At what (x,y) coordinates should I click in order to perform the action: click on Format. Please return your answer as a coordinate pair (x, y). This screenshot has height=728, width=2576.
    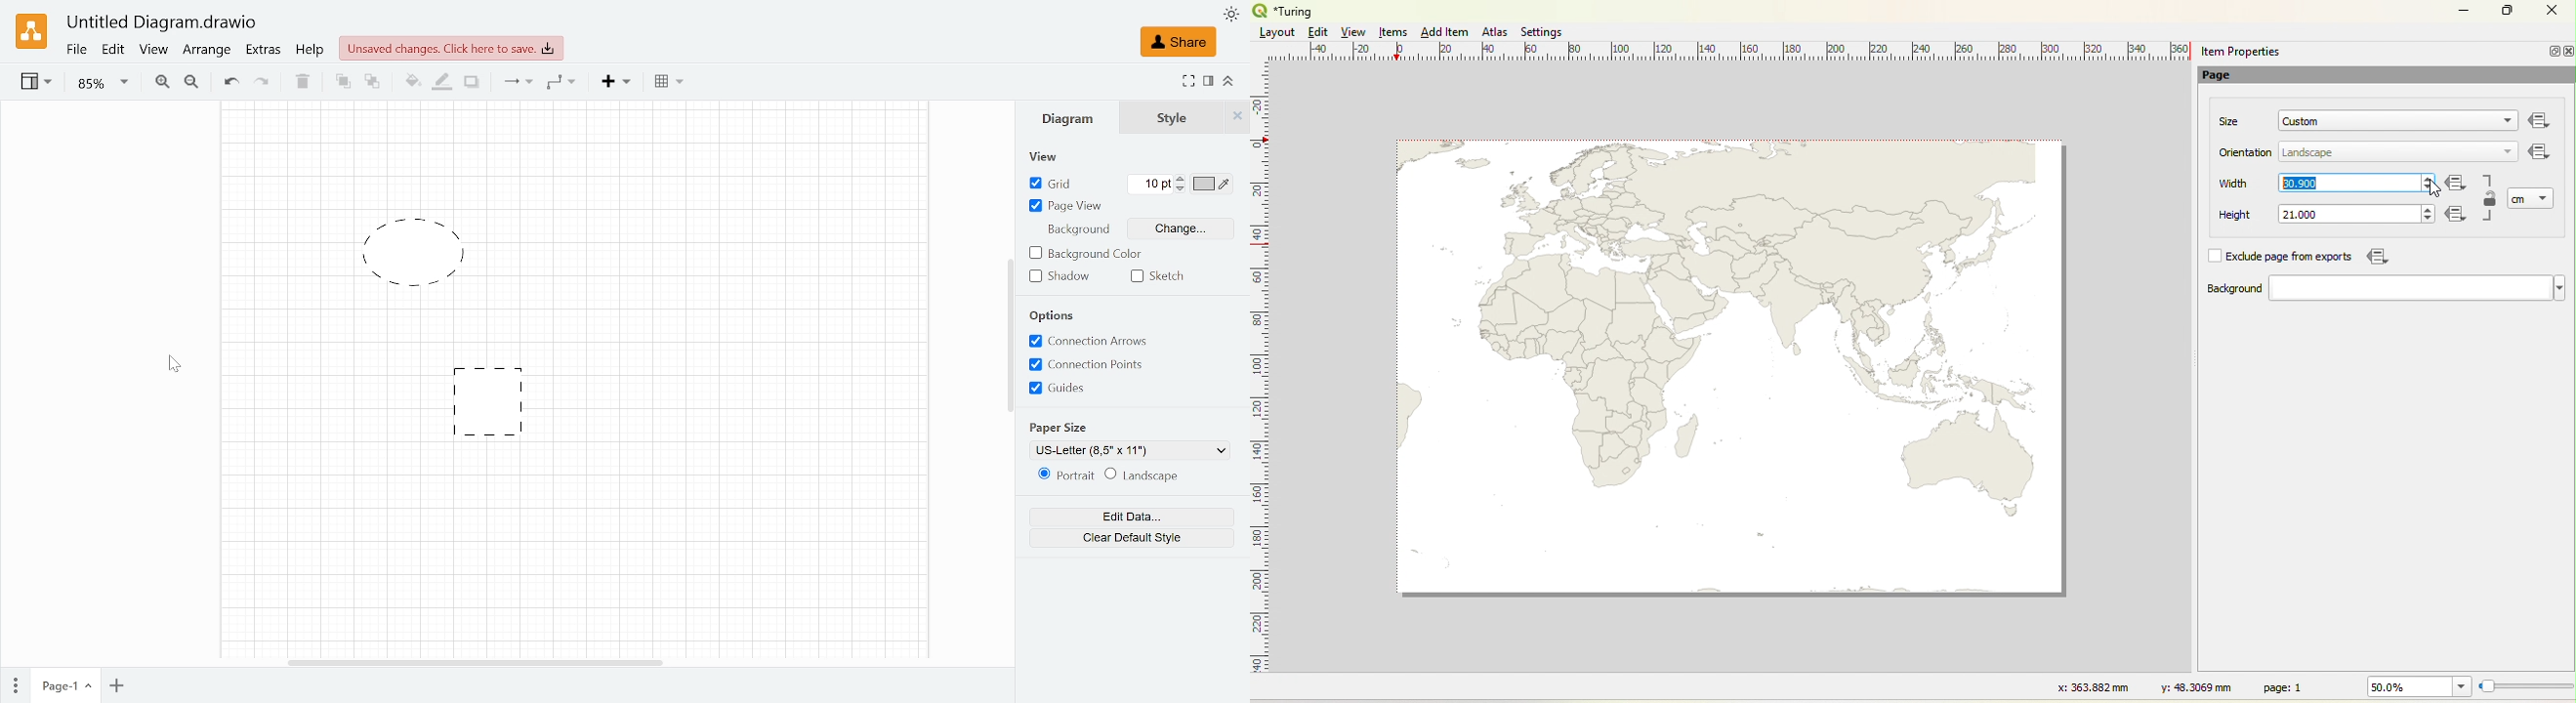
    Looking at the image, I should click on (1209, 81).